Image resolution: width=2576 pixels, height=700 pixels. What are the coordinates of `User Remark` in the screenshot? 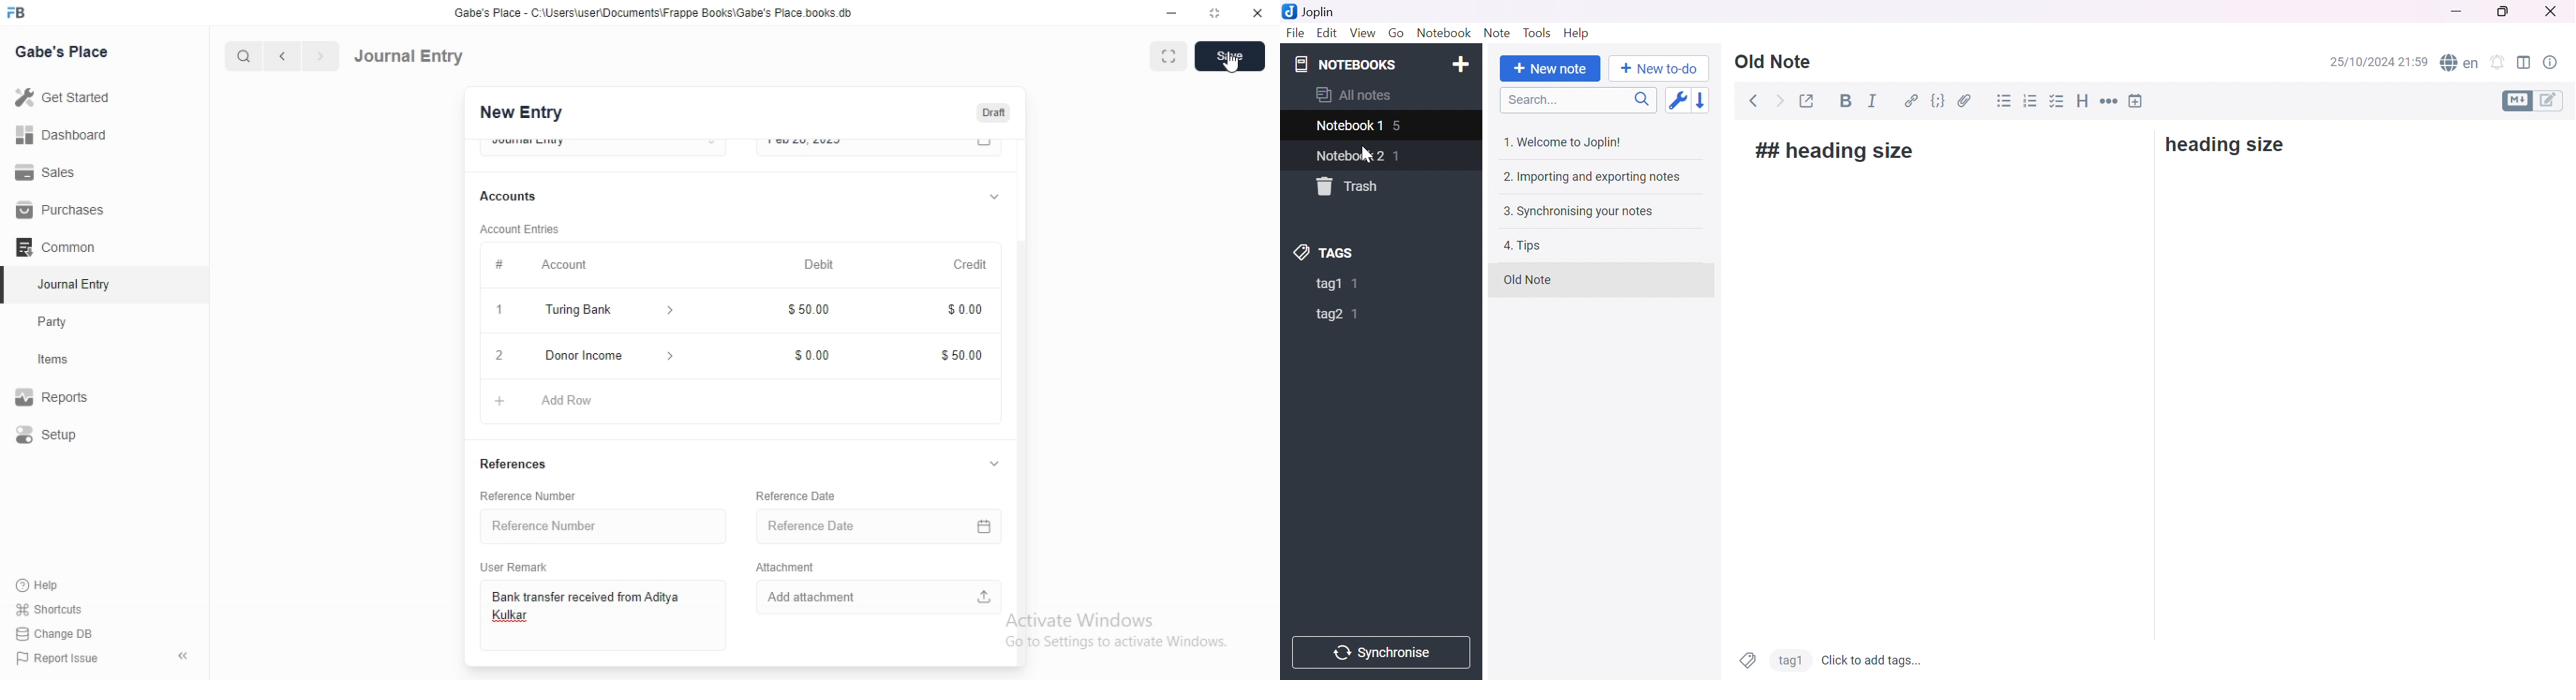 It's located at (519, 566).